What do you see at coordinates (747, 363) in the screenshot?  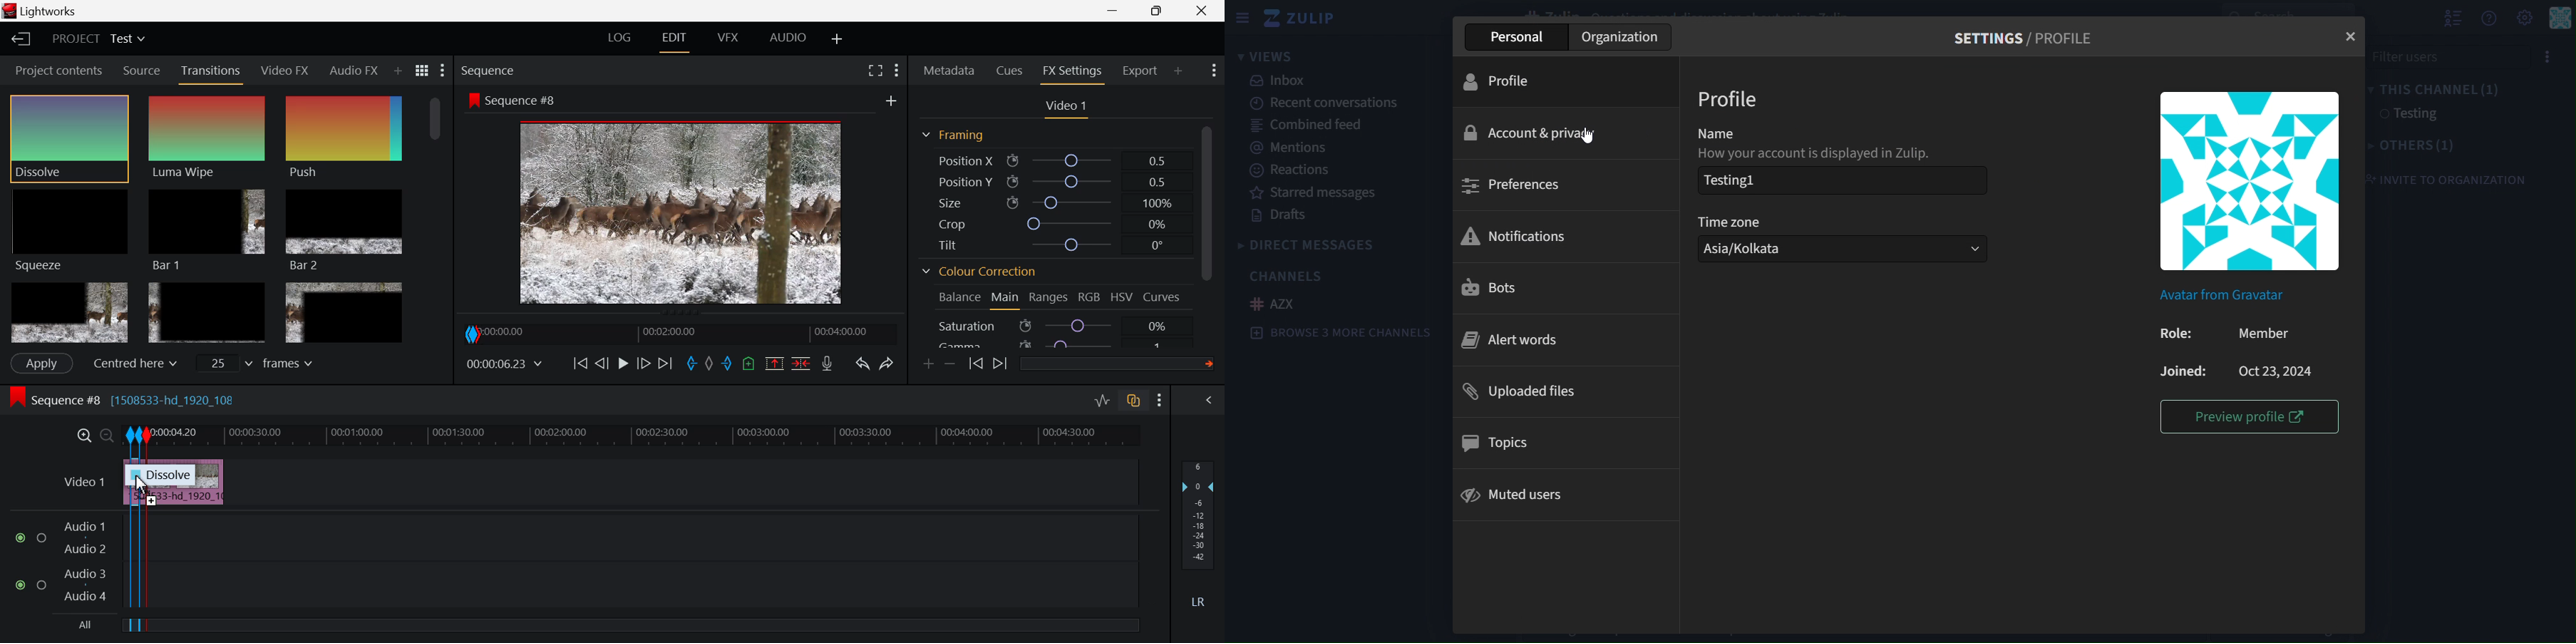 I see `Remove all cues` at bounding box center [747, 363].